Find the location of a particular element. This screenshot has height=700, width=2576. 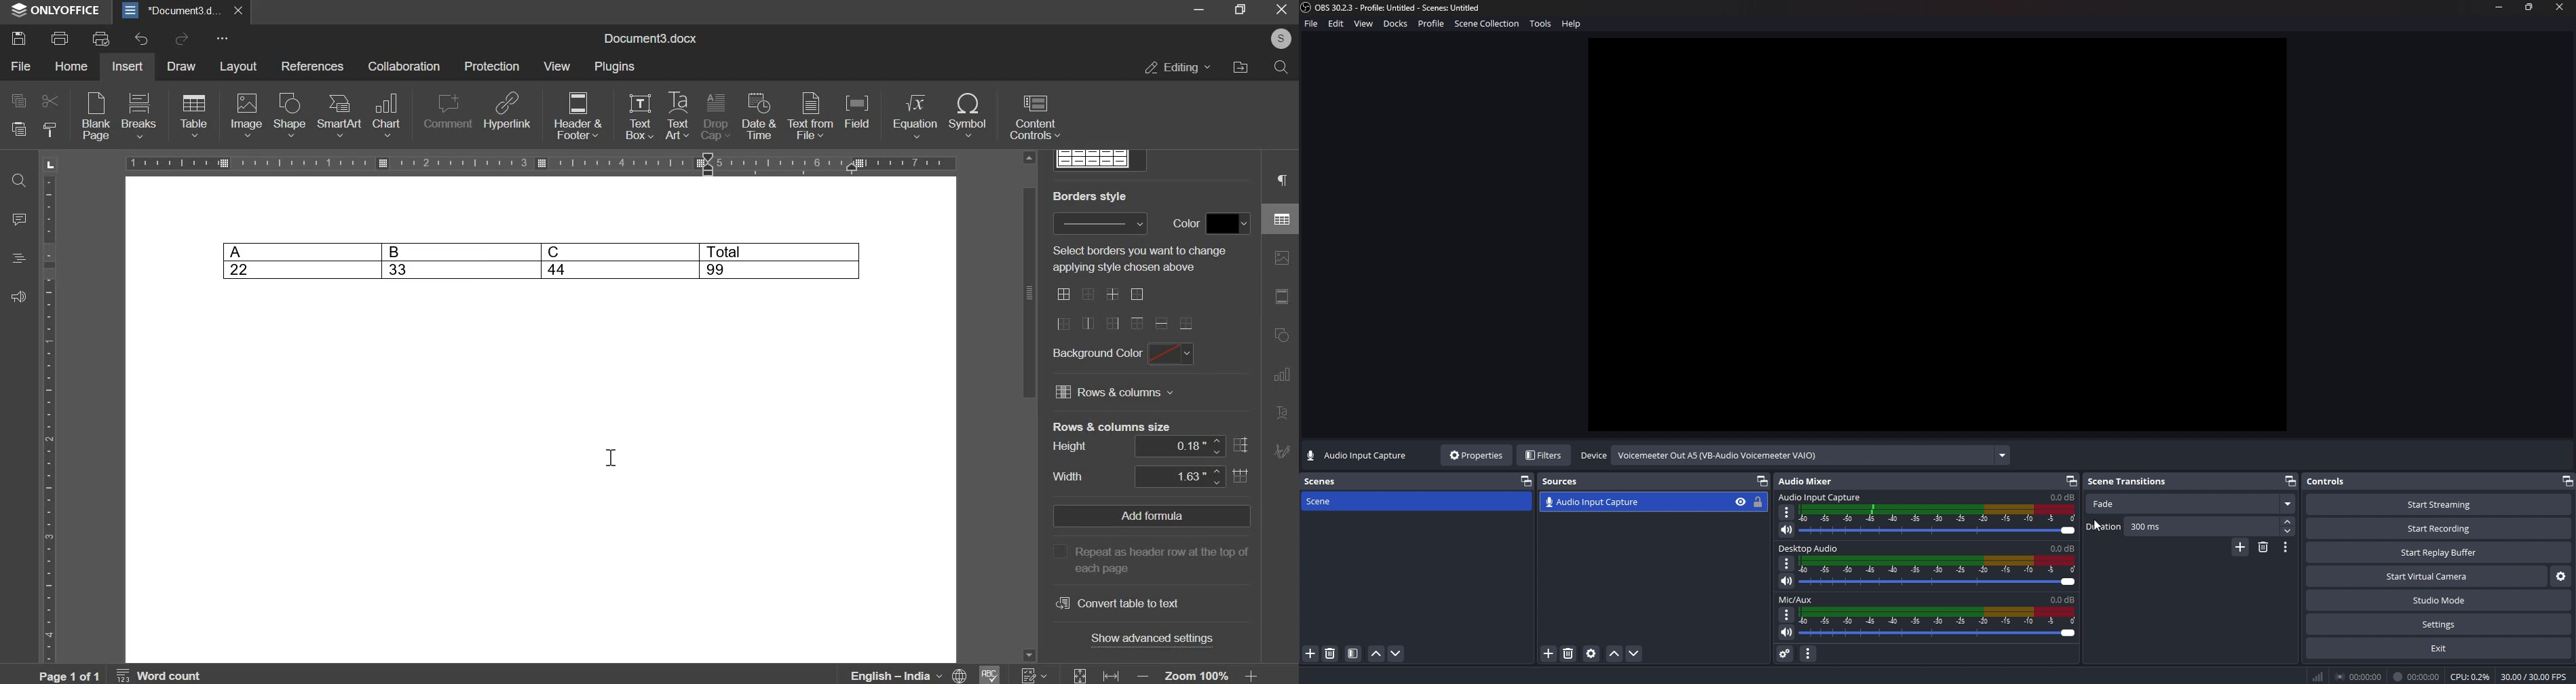

draw is located at coordinates (182, 66).